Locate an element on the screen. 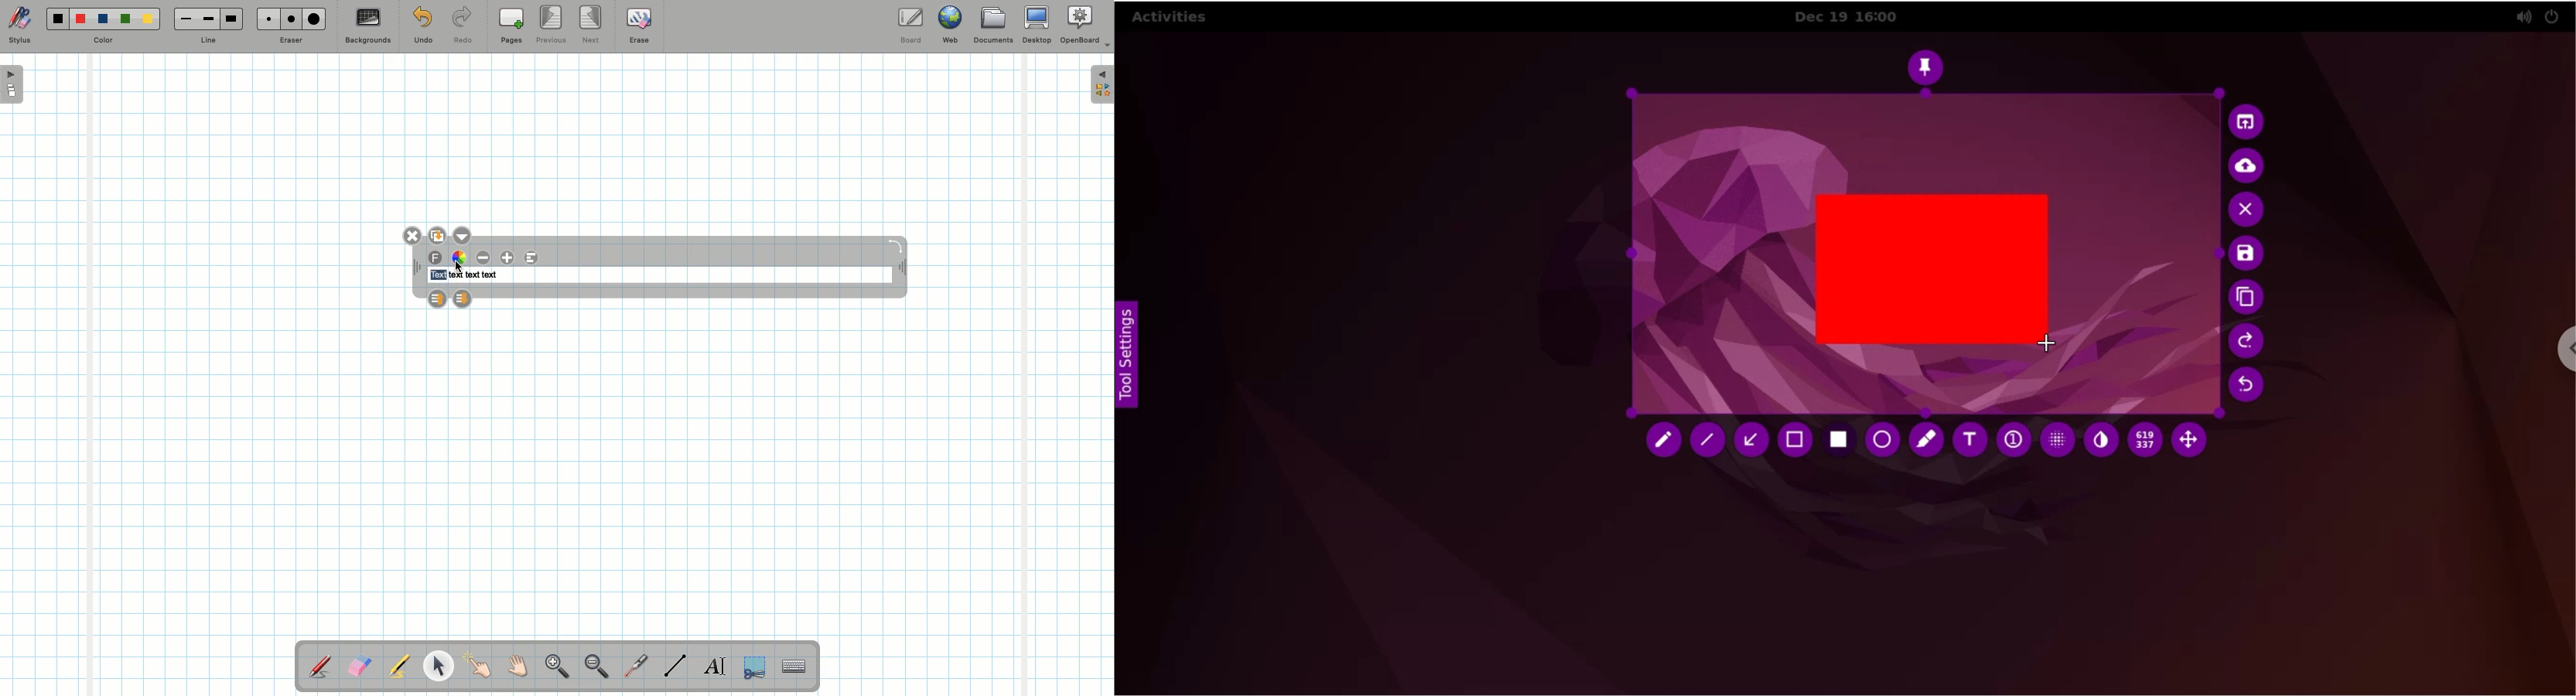  pencil tool is located at coordinates (1663, 443).